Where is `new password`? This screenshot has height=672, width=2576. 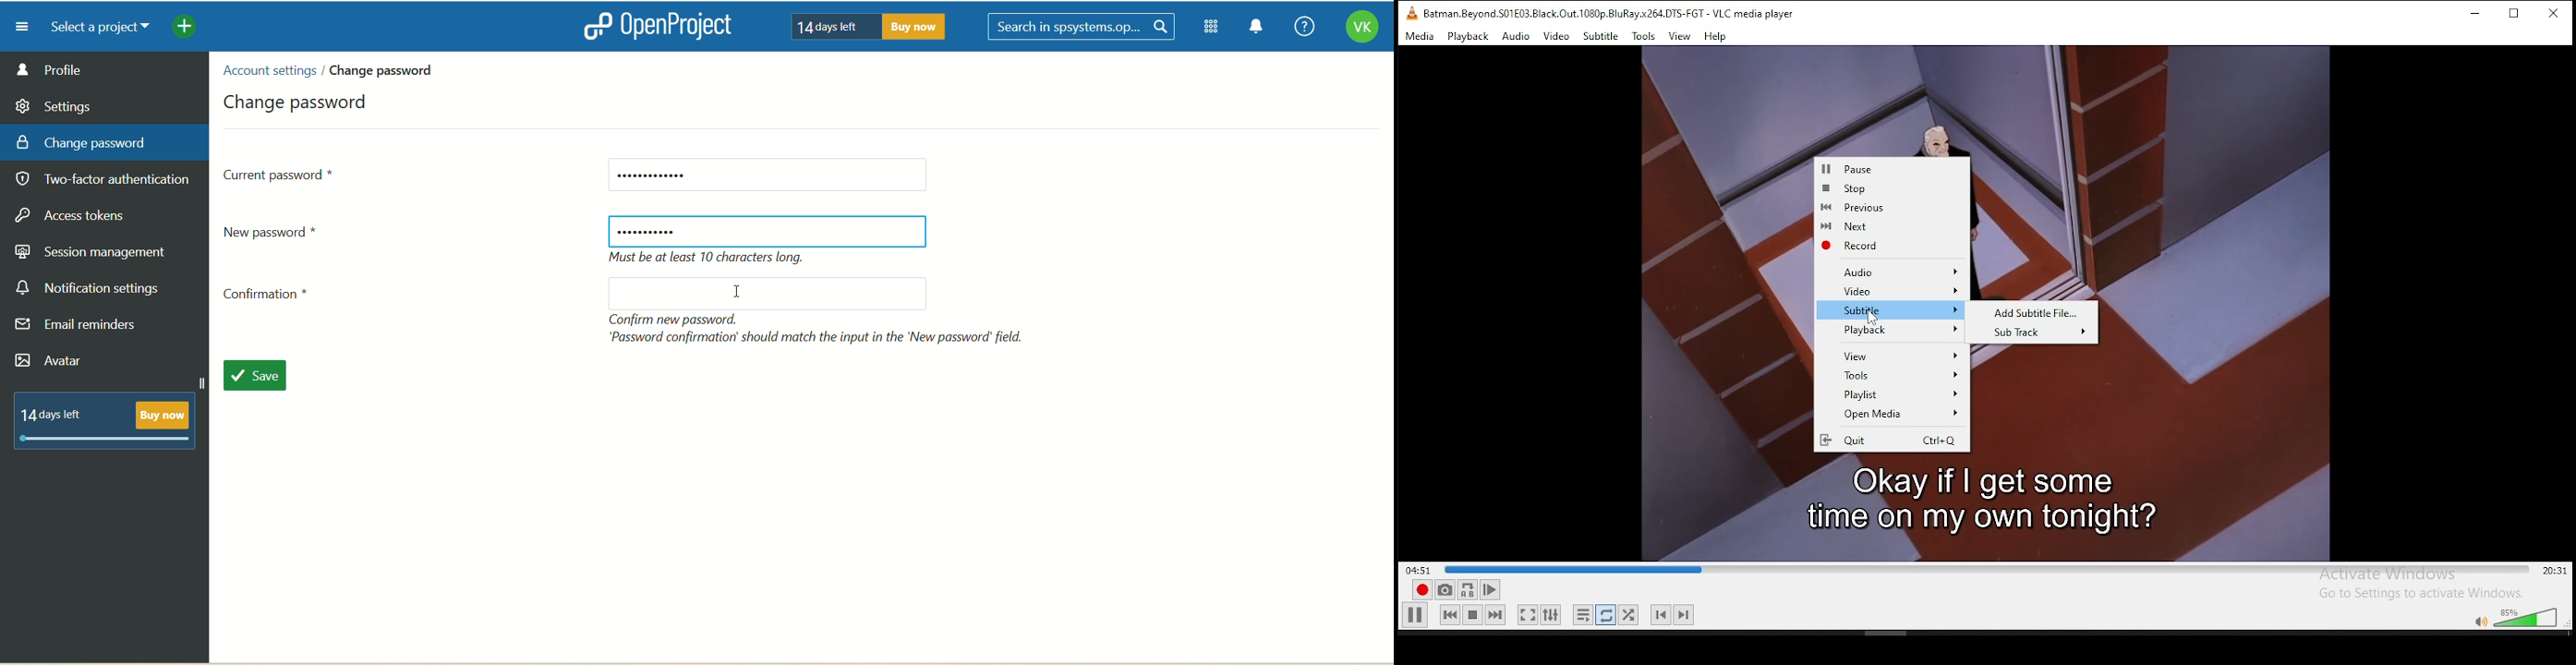 new password is located at coordinates (277, 231).